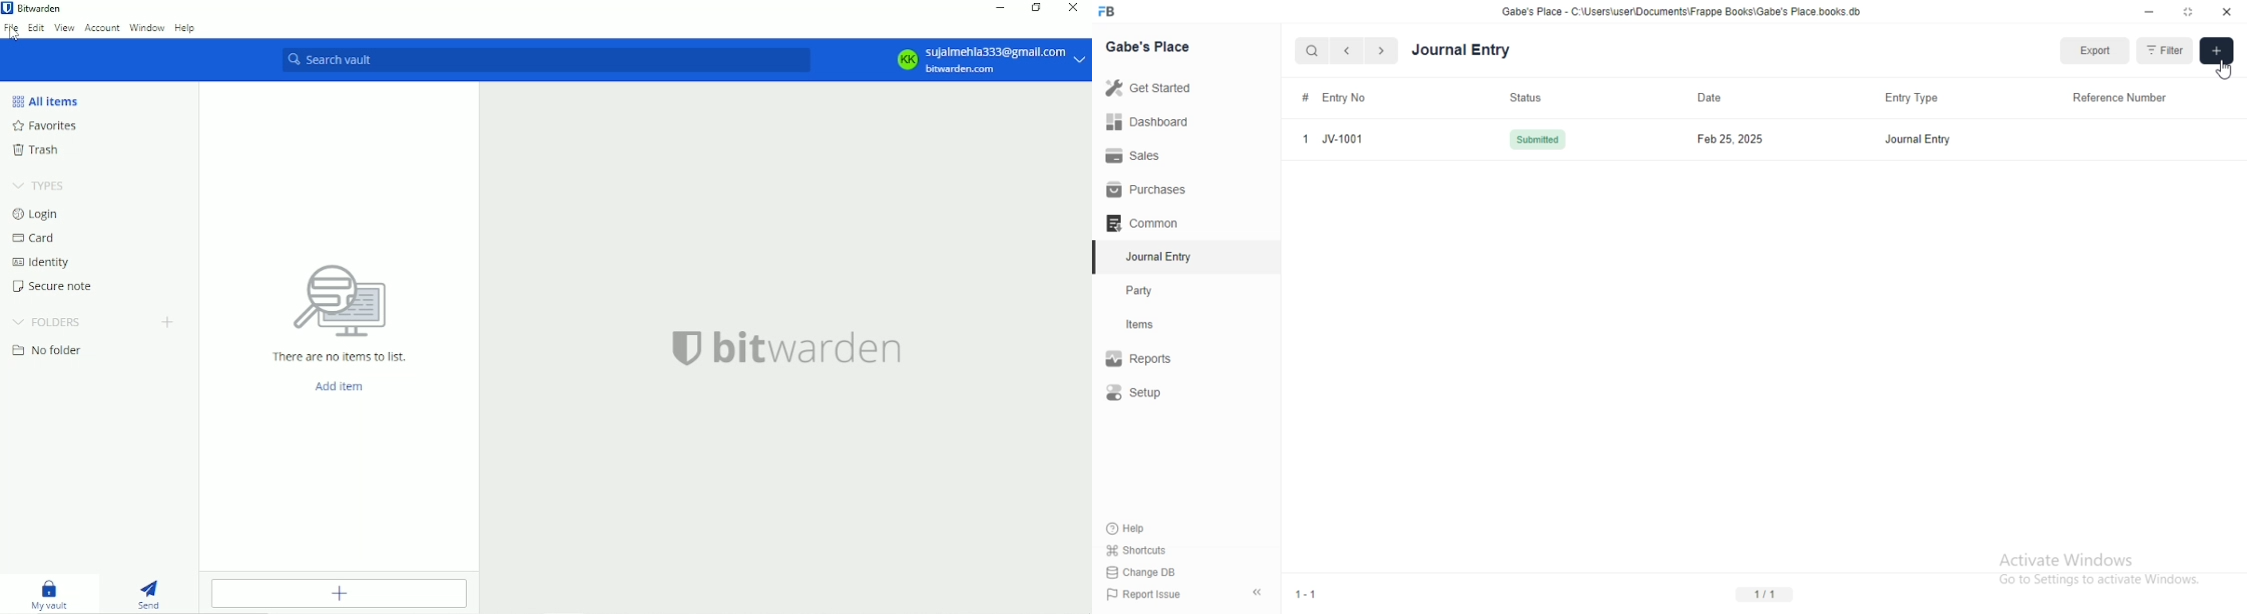 This screenshot has height=616, width=2268. I want to click on Items, so click(1157, 326).